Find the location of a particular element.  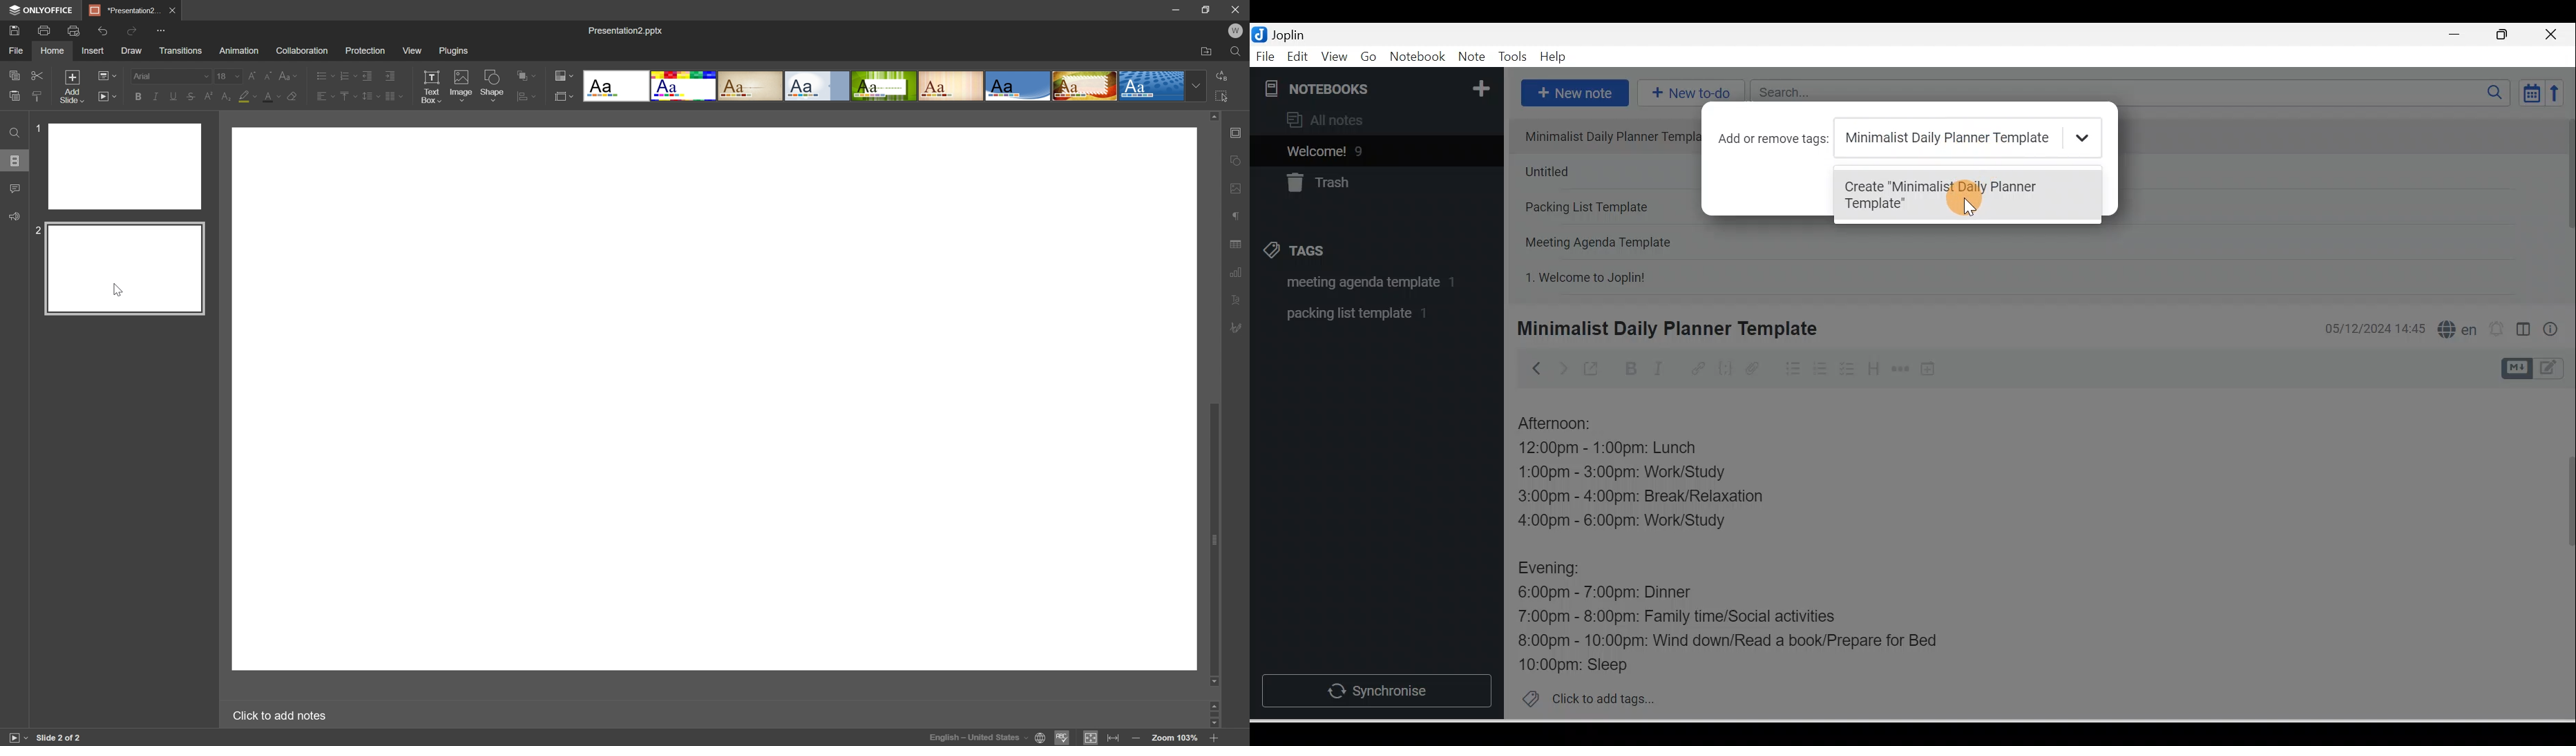

Home is located at coordinates (54, 52).